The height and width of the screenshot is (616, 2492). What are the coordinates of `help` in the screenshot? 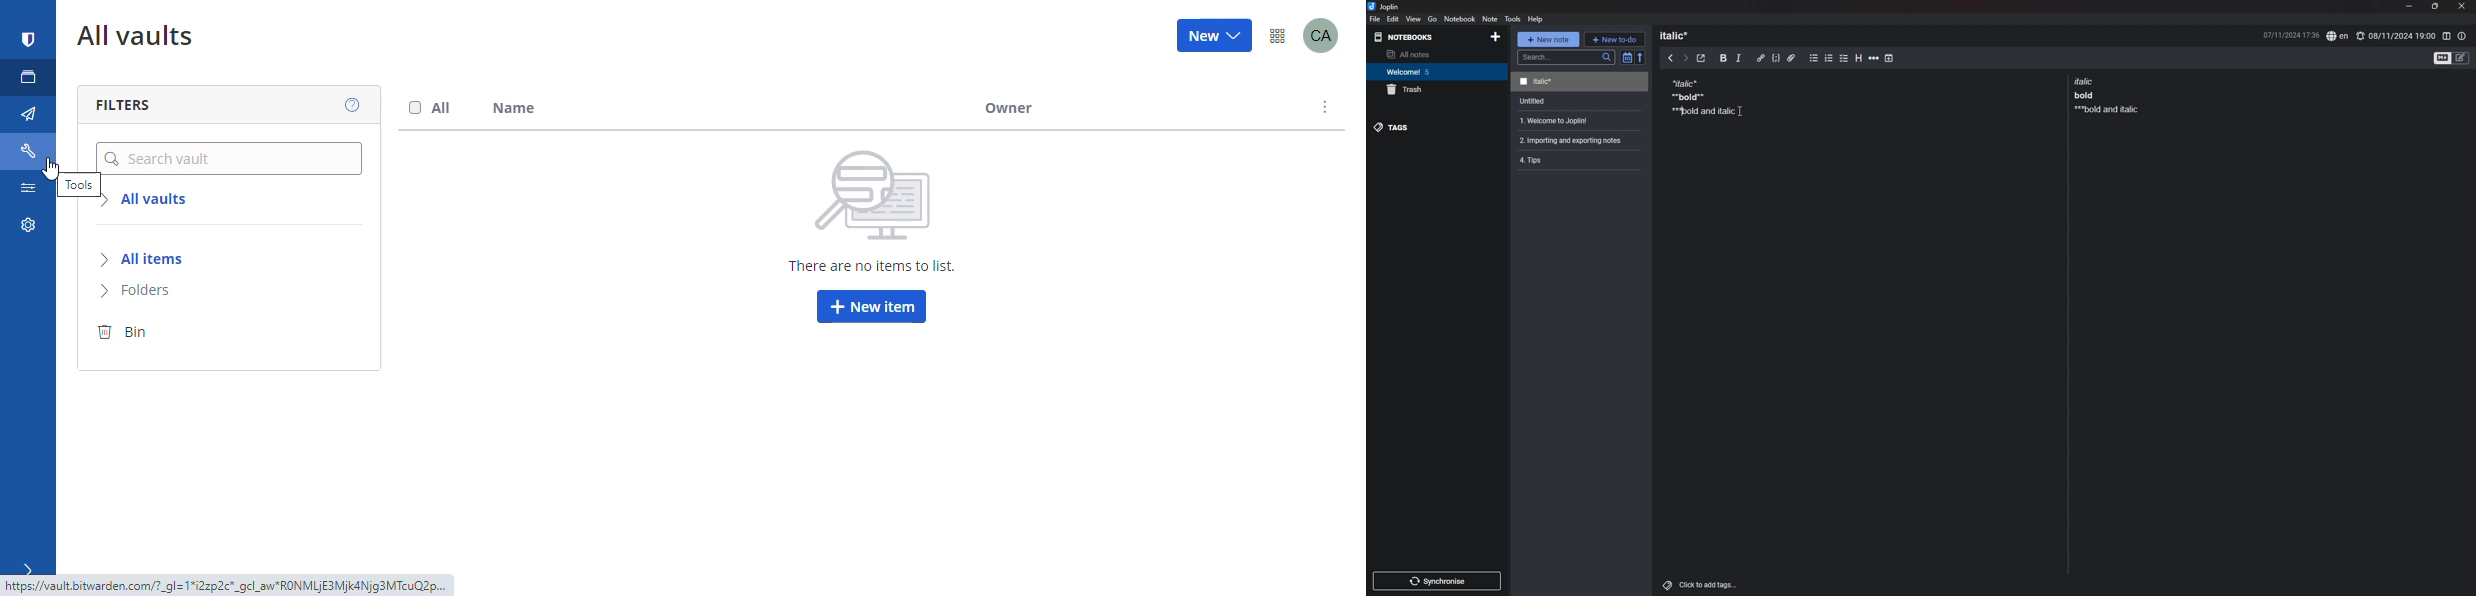 It's located at (1537, 19).